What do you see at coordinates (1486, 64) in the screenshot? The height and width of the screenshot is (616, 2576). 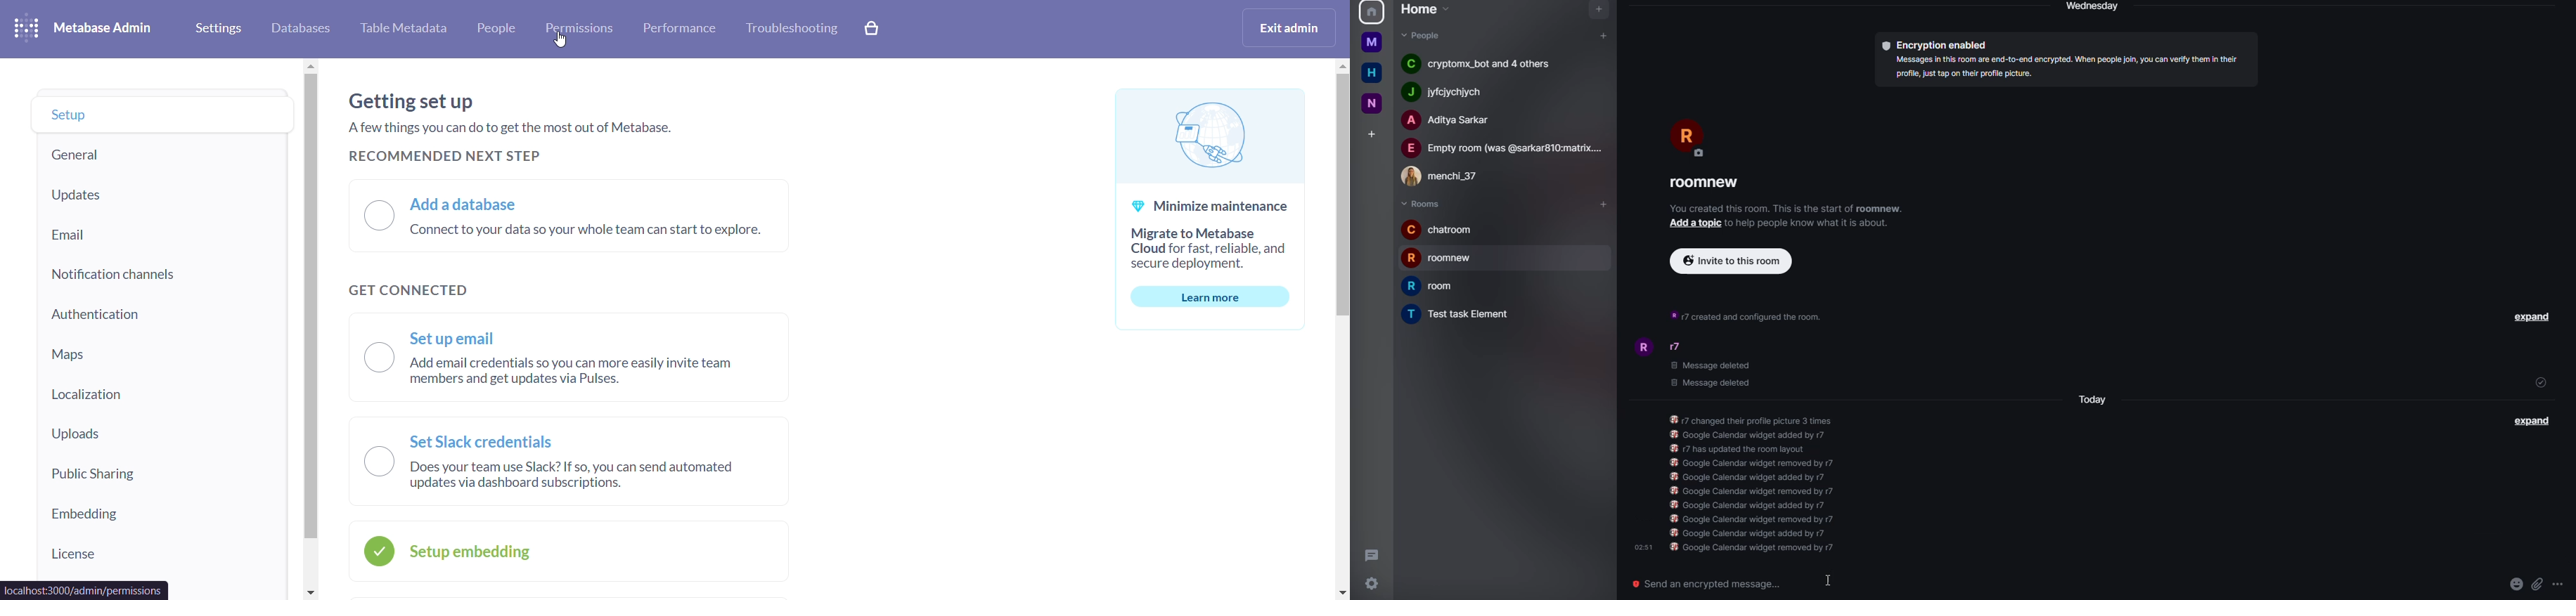 I see `people` at bounding box center [1486, 64].